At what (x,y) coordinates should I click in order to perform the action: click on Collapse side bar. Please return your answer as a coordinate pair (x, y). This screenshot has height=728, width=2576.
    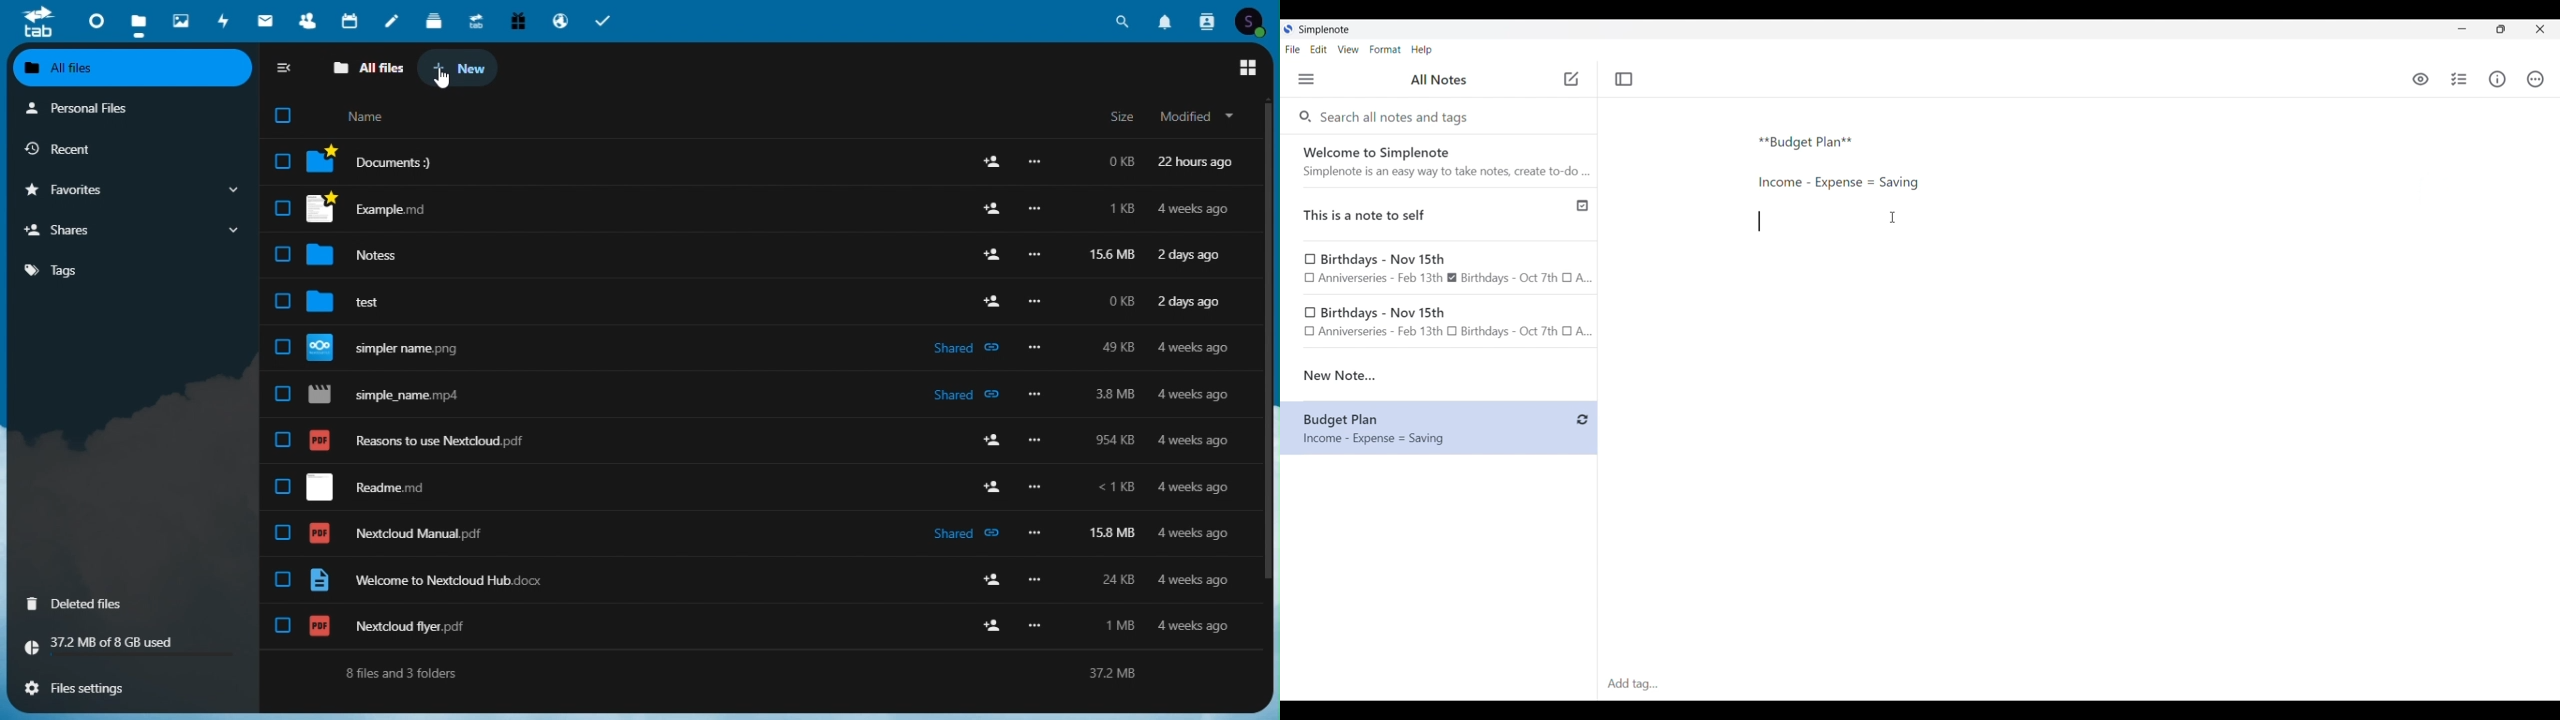
    Looking at the image, I should click on (284, 68).